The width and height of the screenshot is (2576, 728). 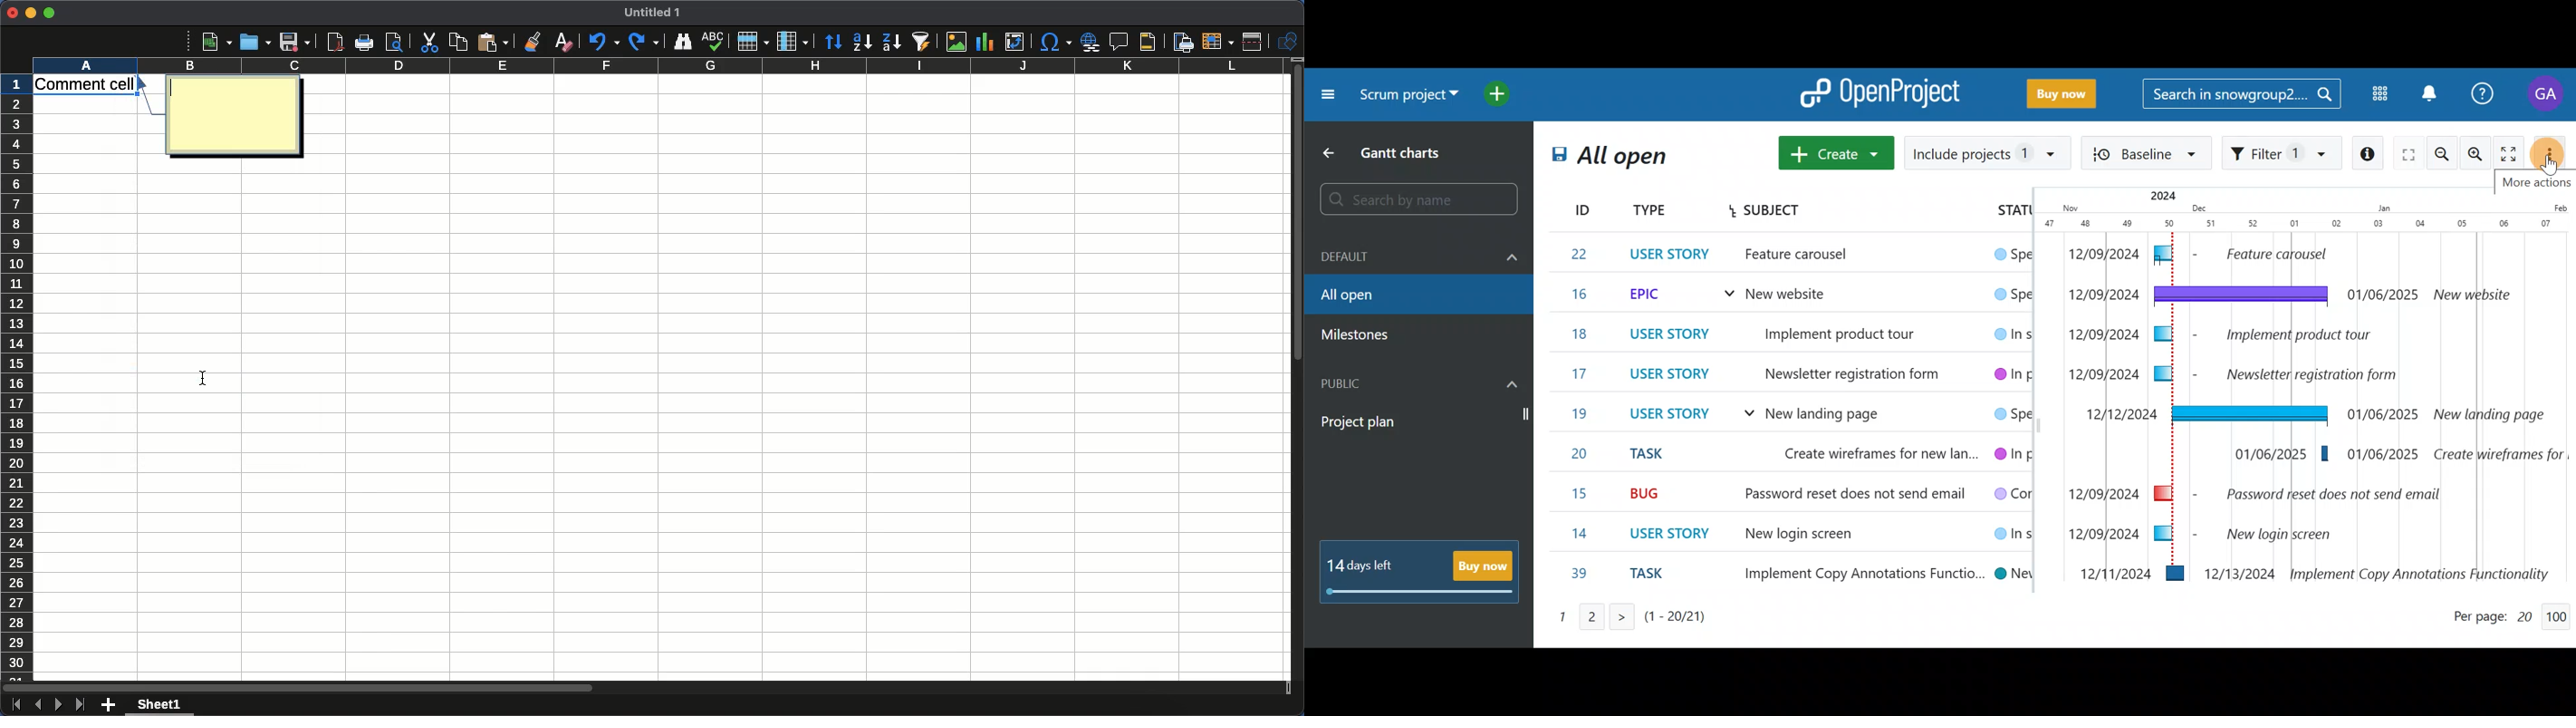 I want to click on 16, so click(x=1583, y=294).